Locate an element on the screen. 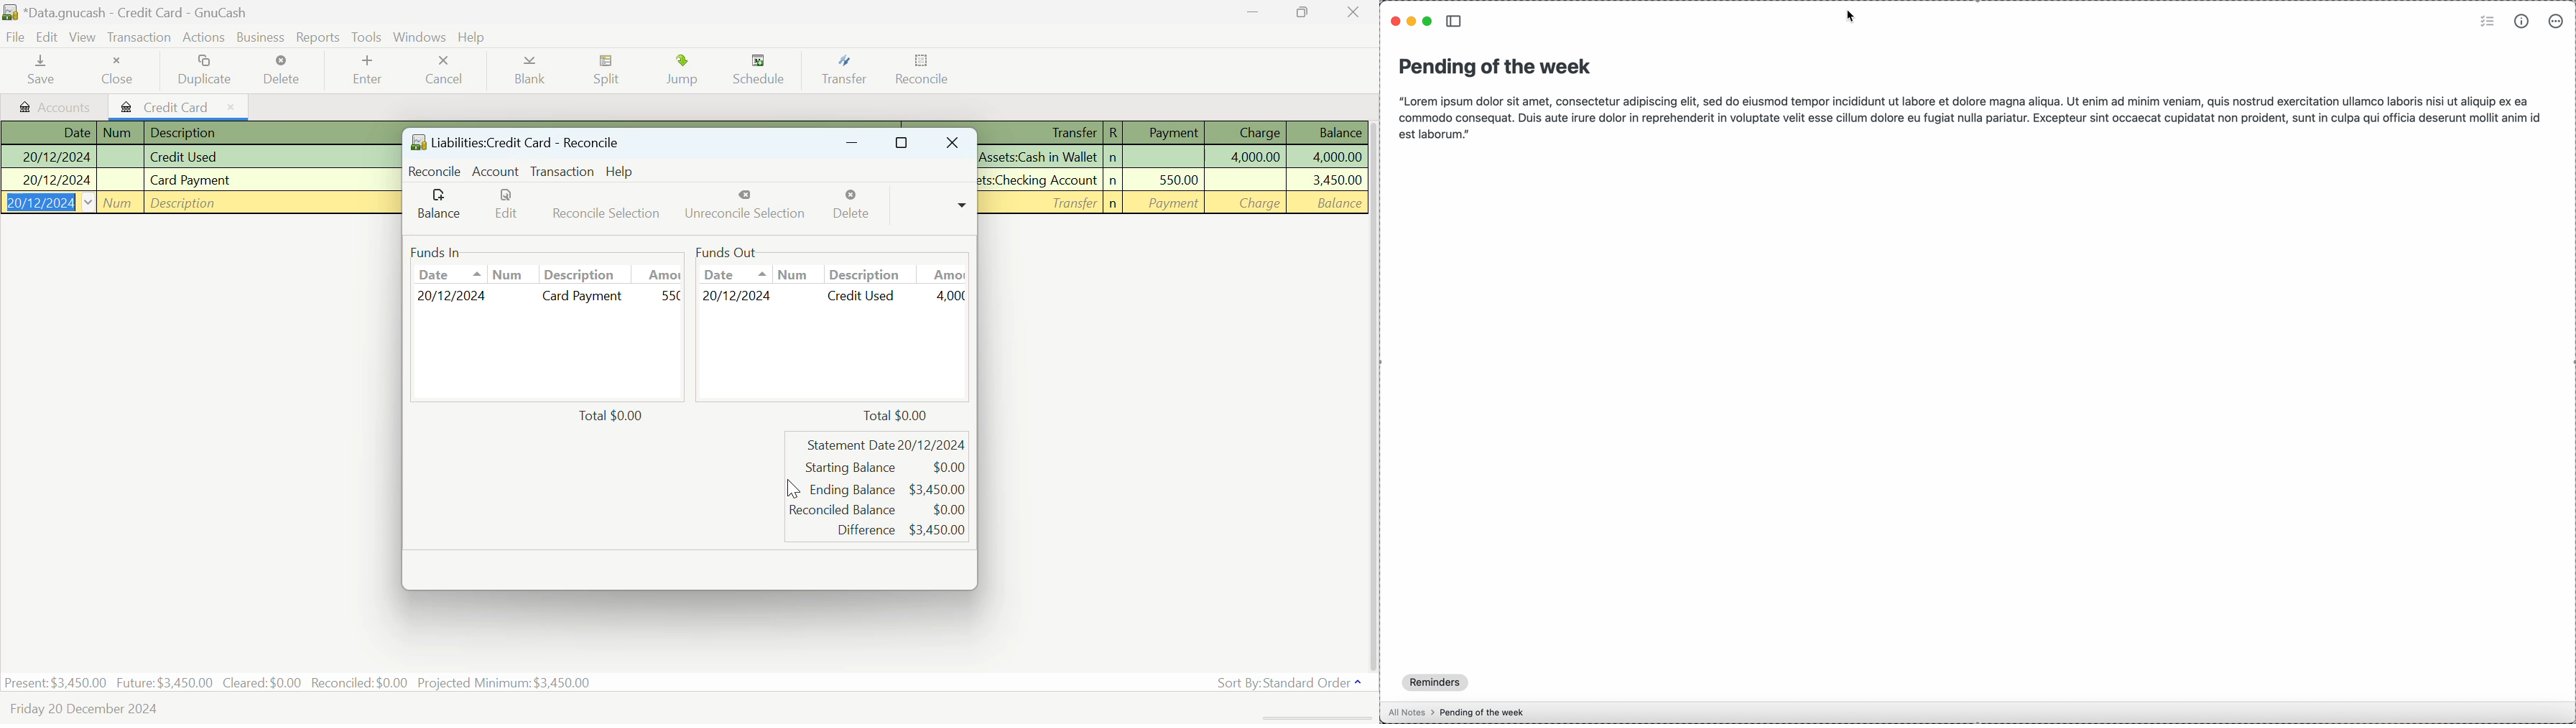 This screenshot has width=2576, height=728. Funds In Selection is located at coordinates (543, 264).